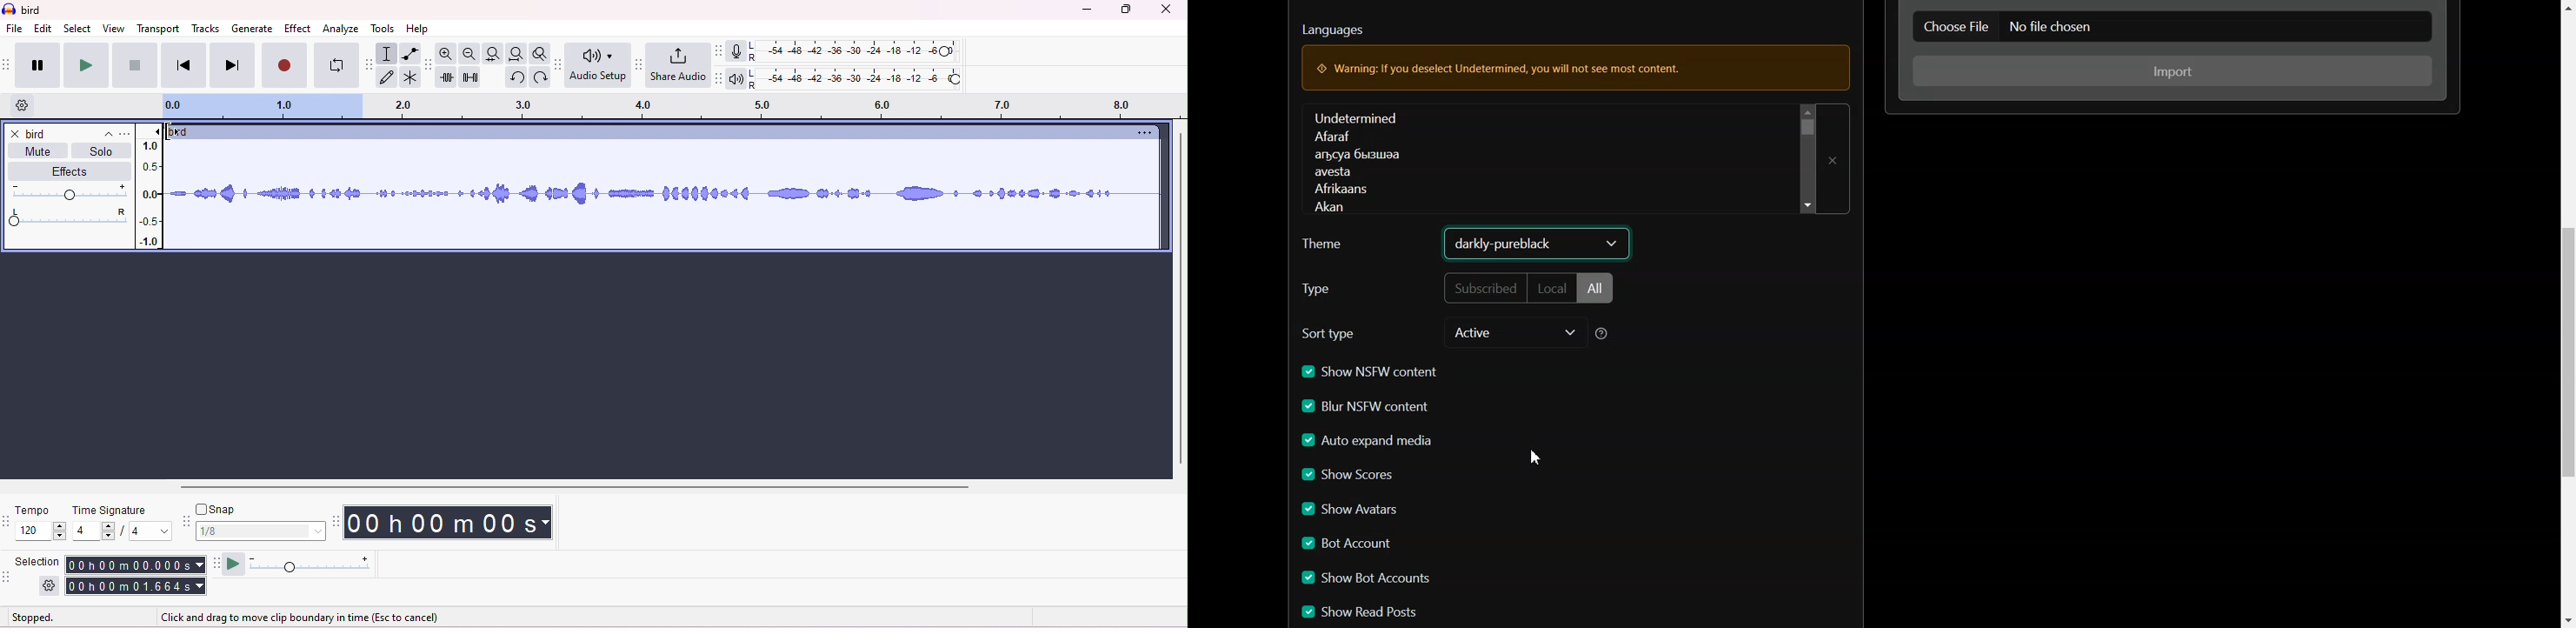 This screenshot has width=2576, height=644. What do you see at coordinates (310, 565) in the screenshot?
I see `playback speed` at bounding box center [310, 565].